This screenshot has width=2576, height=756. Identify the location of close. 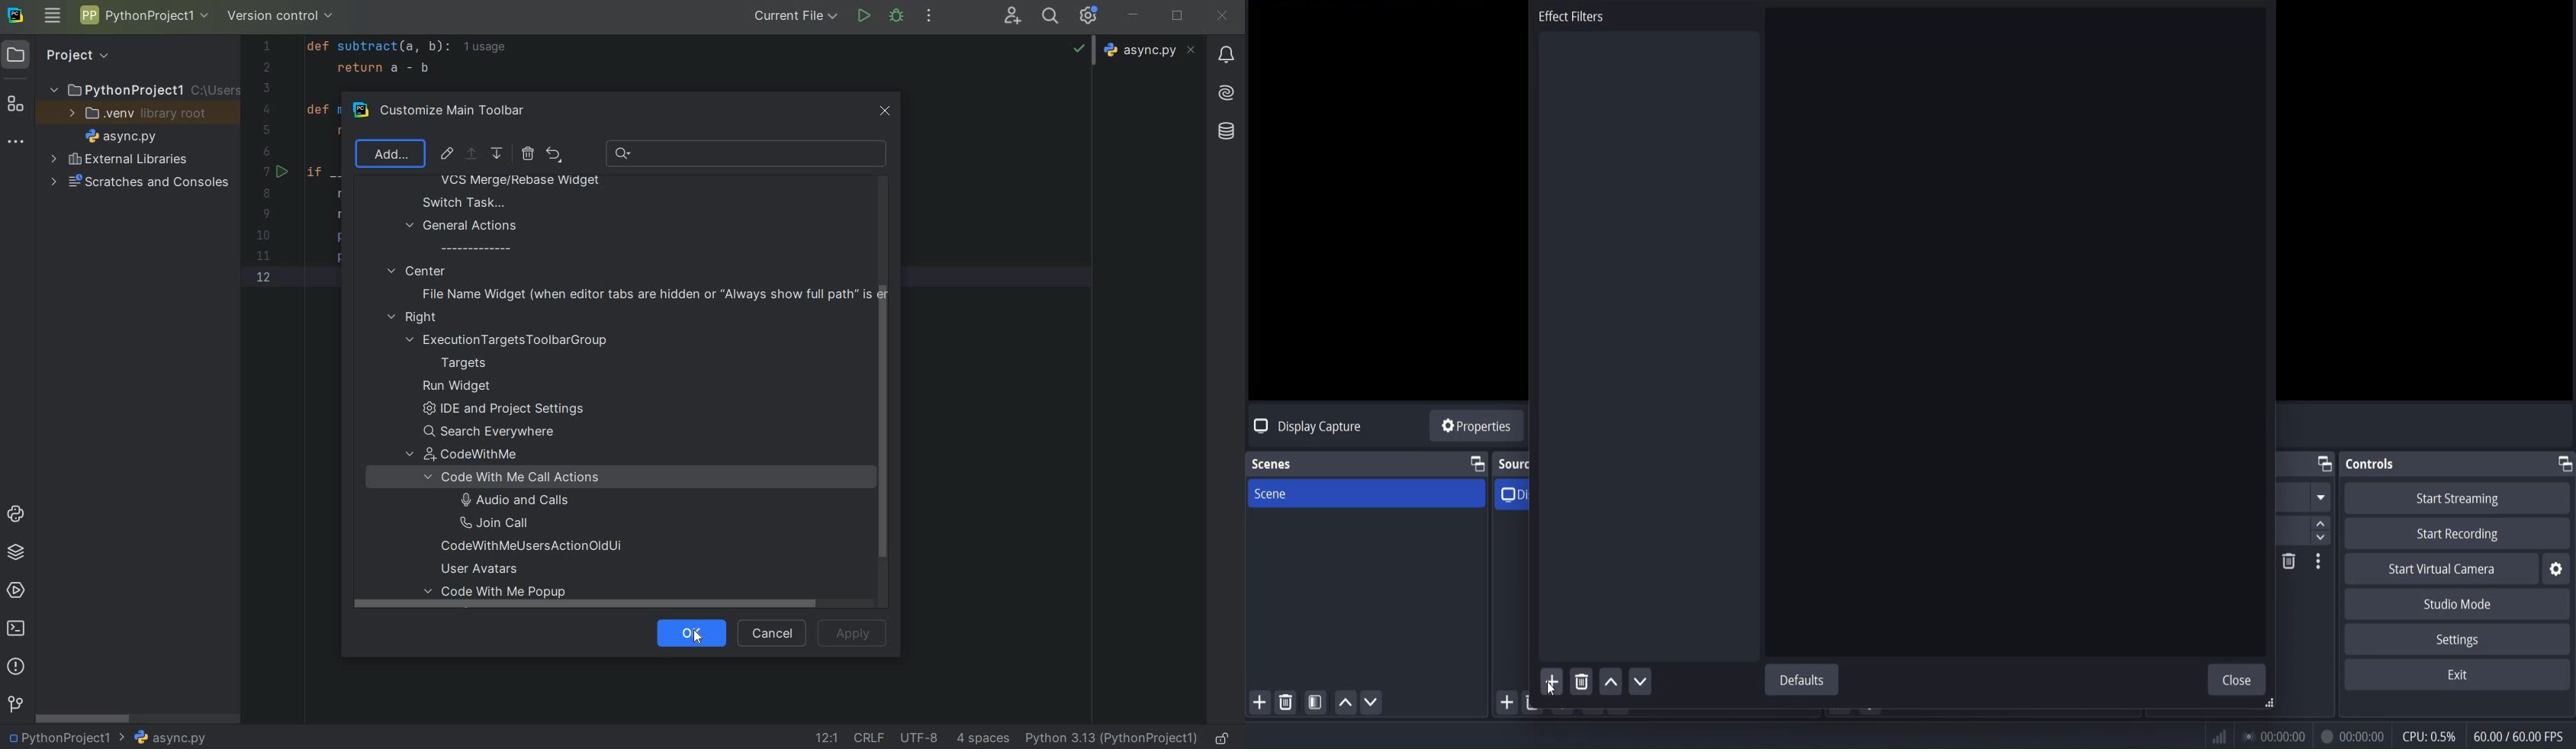
(2240, 680).